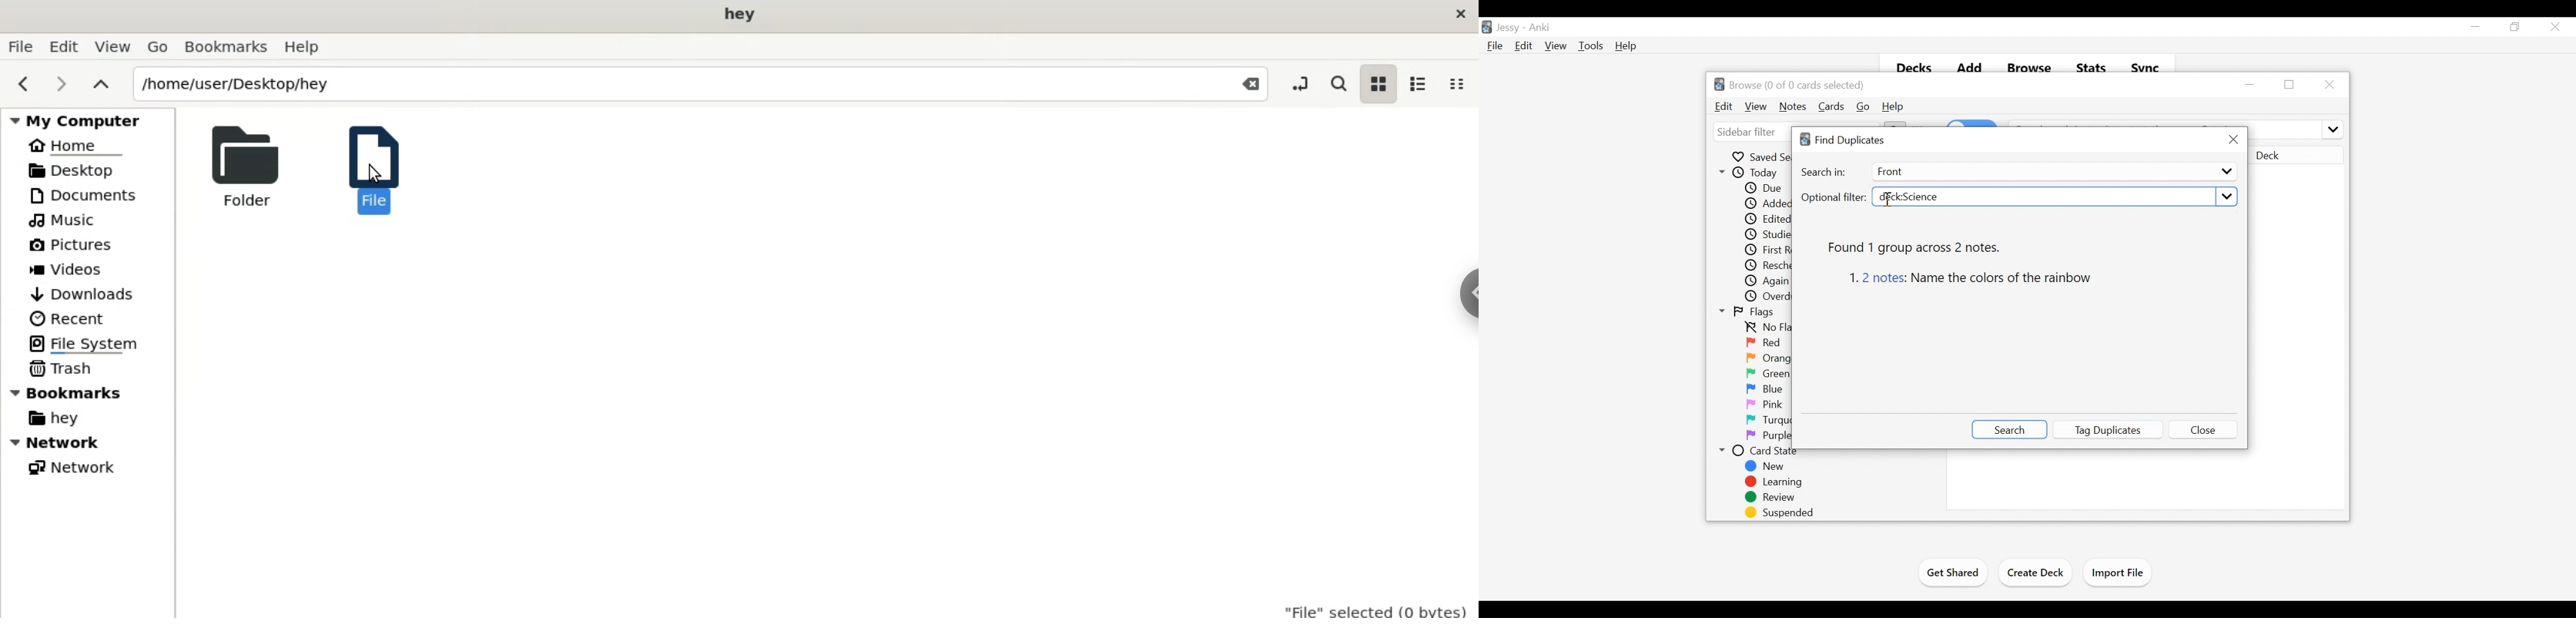 Image resolution: width=2576 pixels, height=644 pixels. I want to click on View, so click(1556, 46).